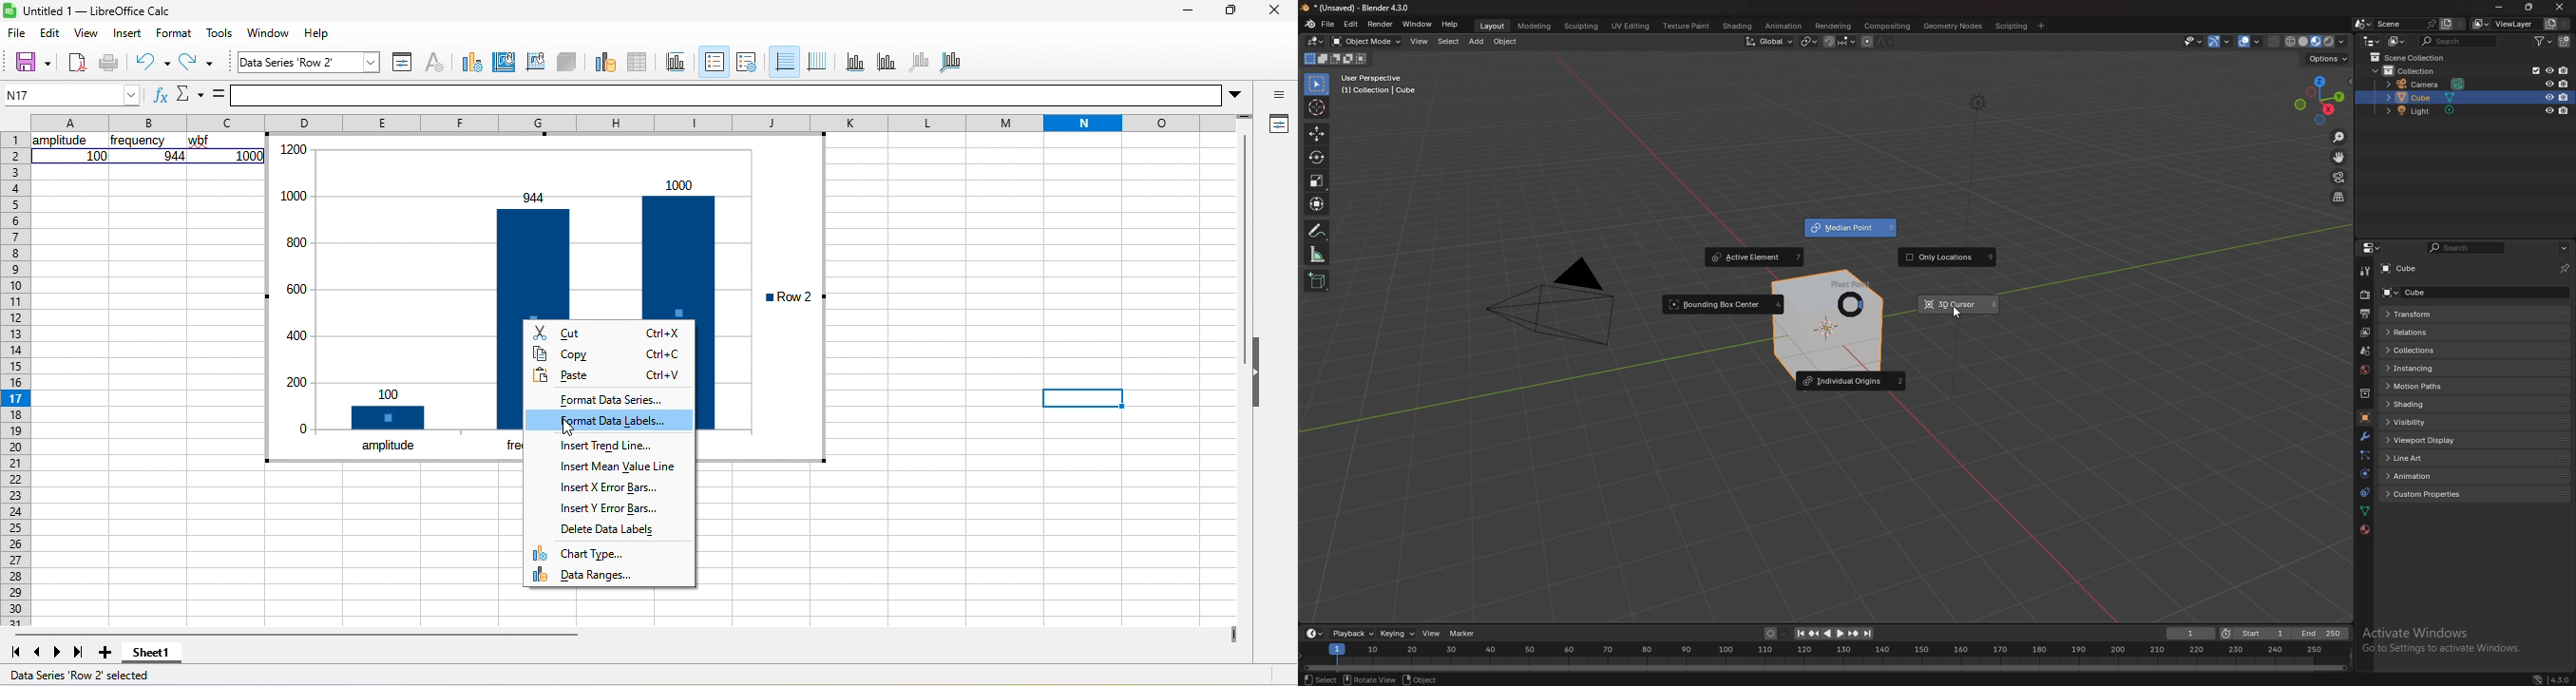 The width and height of the screenshot is (2576, 700). I want to click on minimize, so click(1186, 10).